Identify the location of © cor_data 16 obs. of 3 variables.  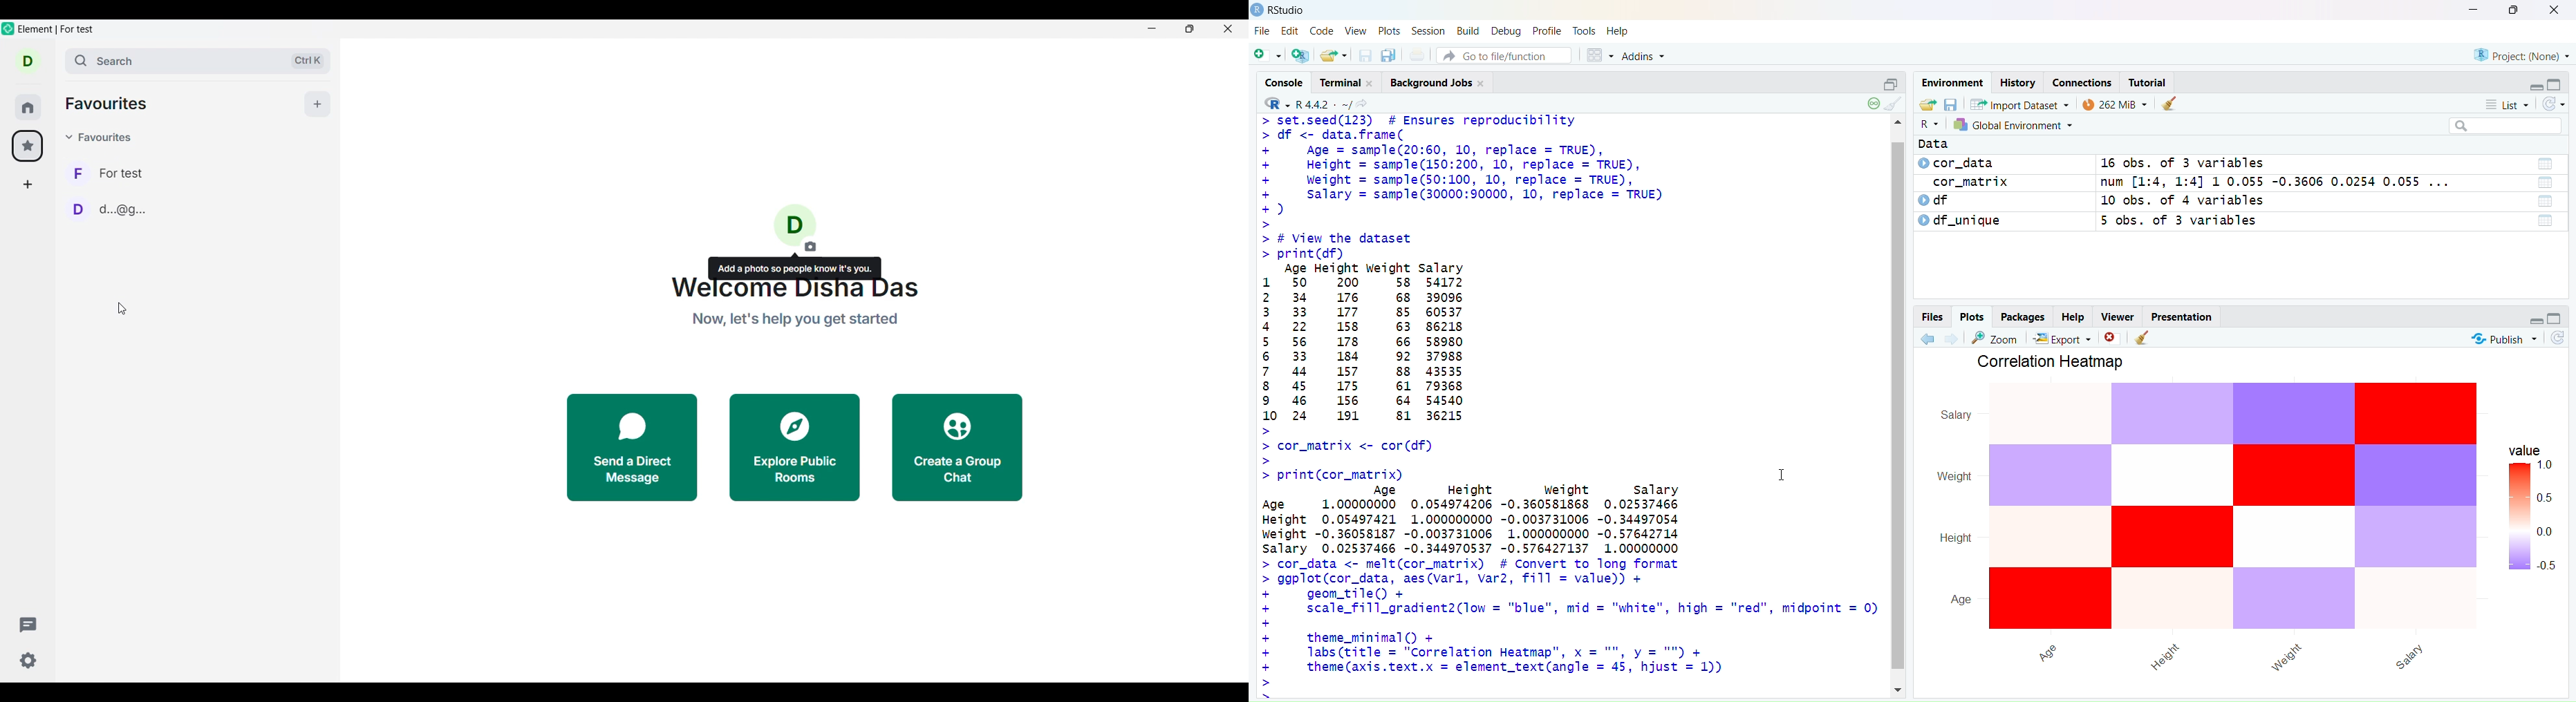
(2176, 164).